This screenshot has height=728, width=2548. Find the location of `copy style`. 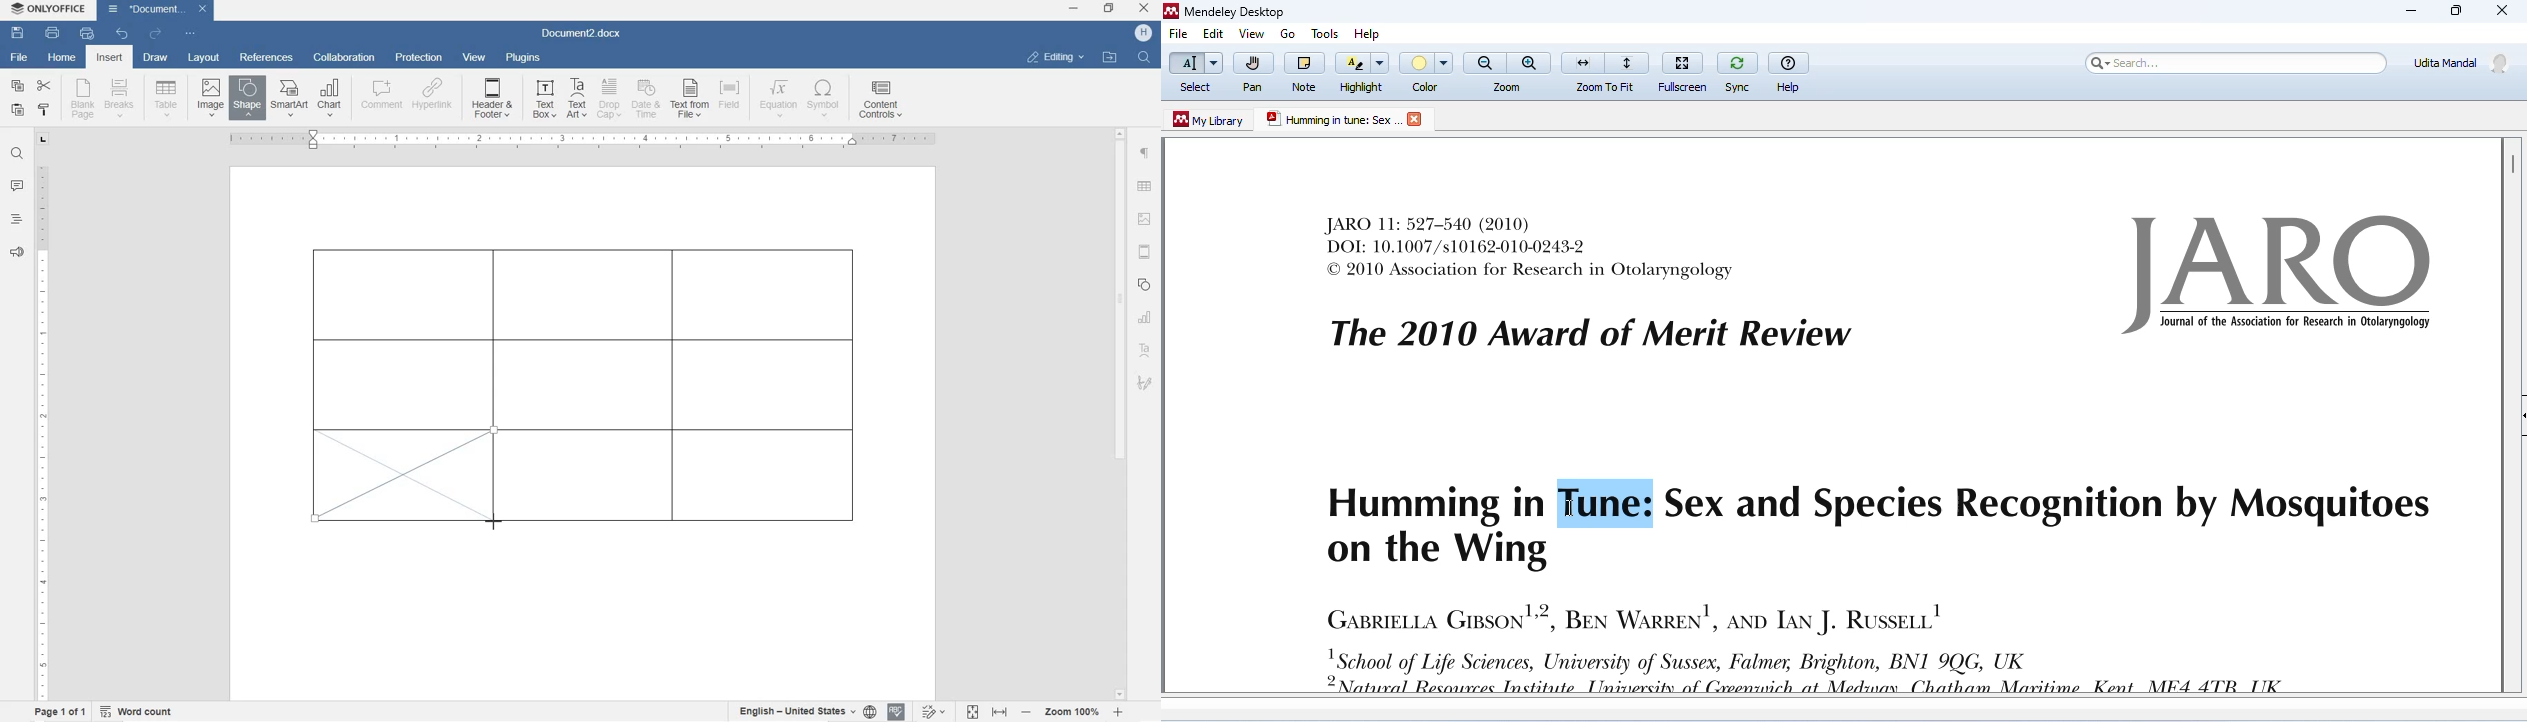

copy style is located at coordinates (44, 110).